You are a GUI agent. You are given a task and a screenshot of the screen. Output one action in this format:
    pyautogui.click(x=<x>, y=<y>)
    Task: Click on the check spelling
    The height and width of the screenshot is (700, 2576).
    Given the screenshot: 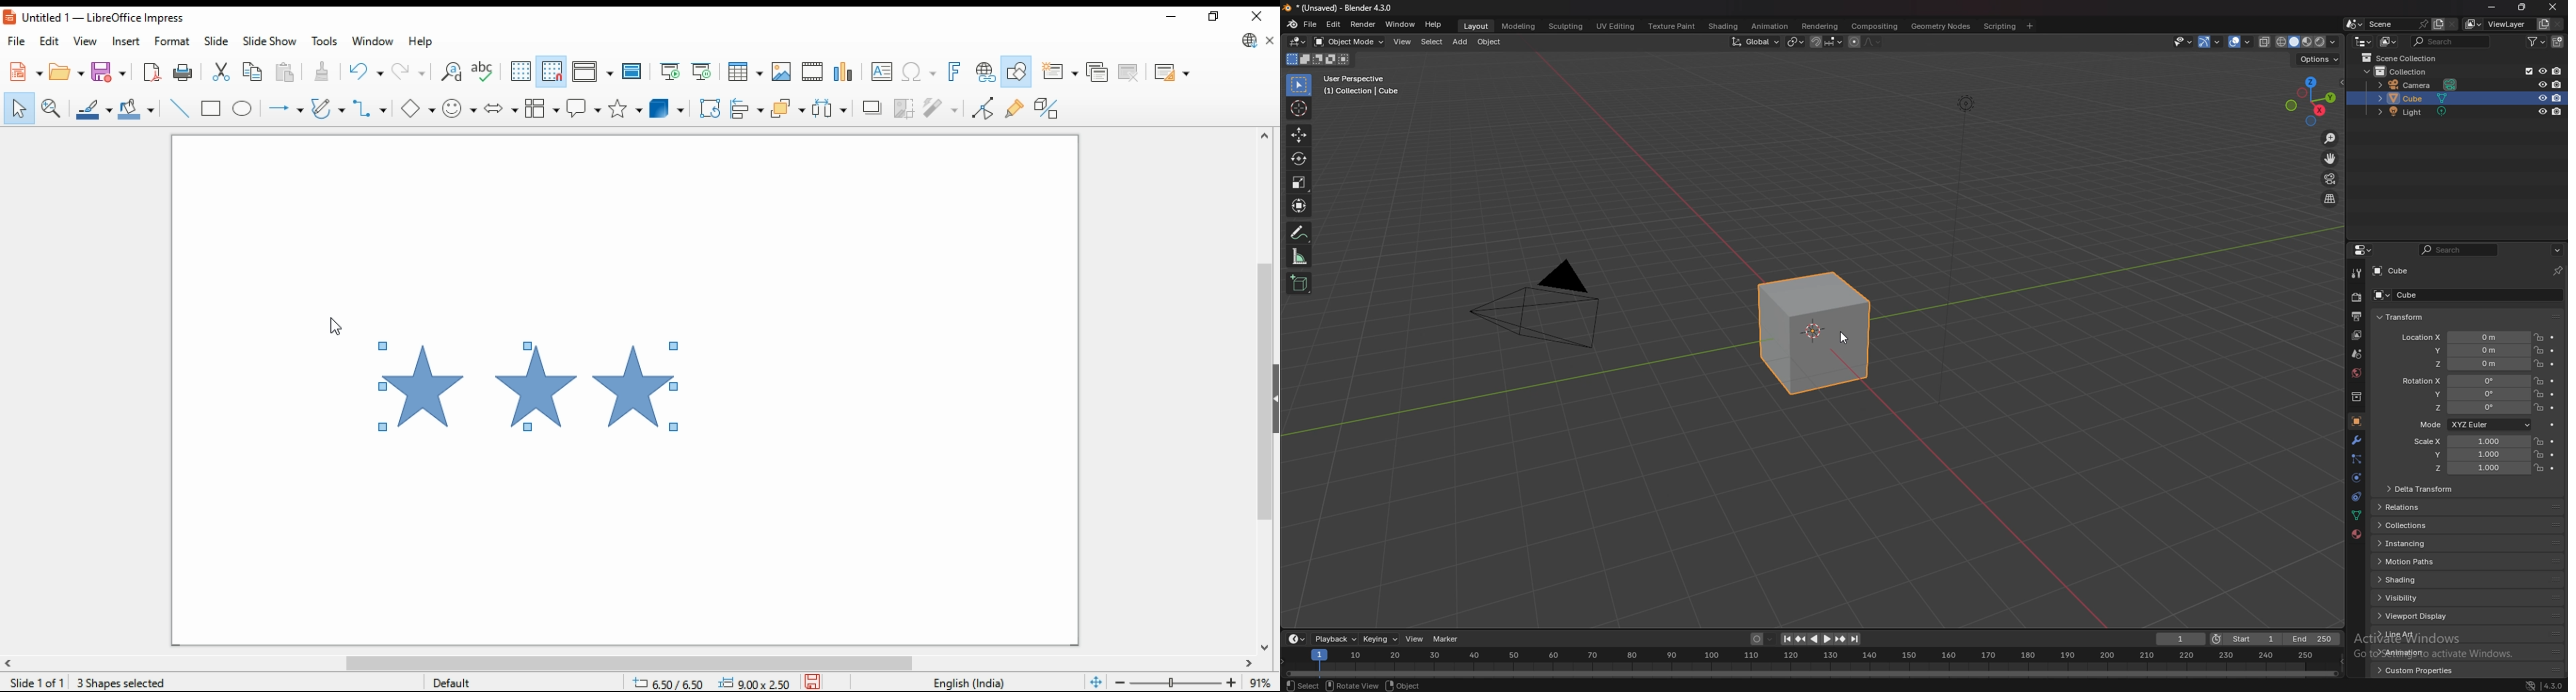 What is the action you would take?
    pyautogui.click(x=484, y=73)
    